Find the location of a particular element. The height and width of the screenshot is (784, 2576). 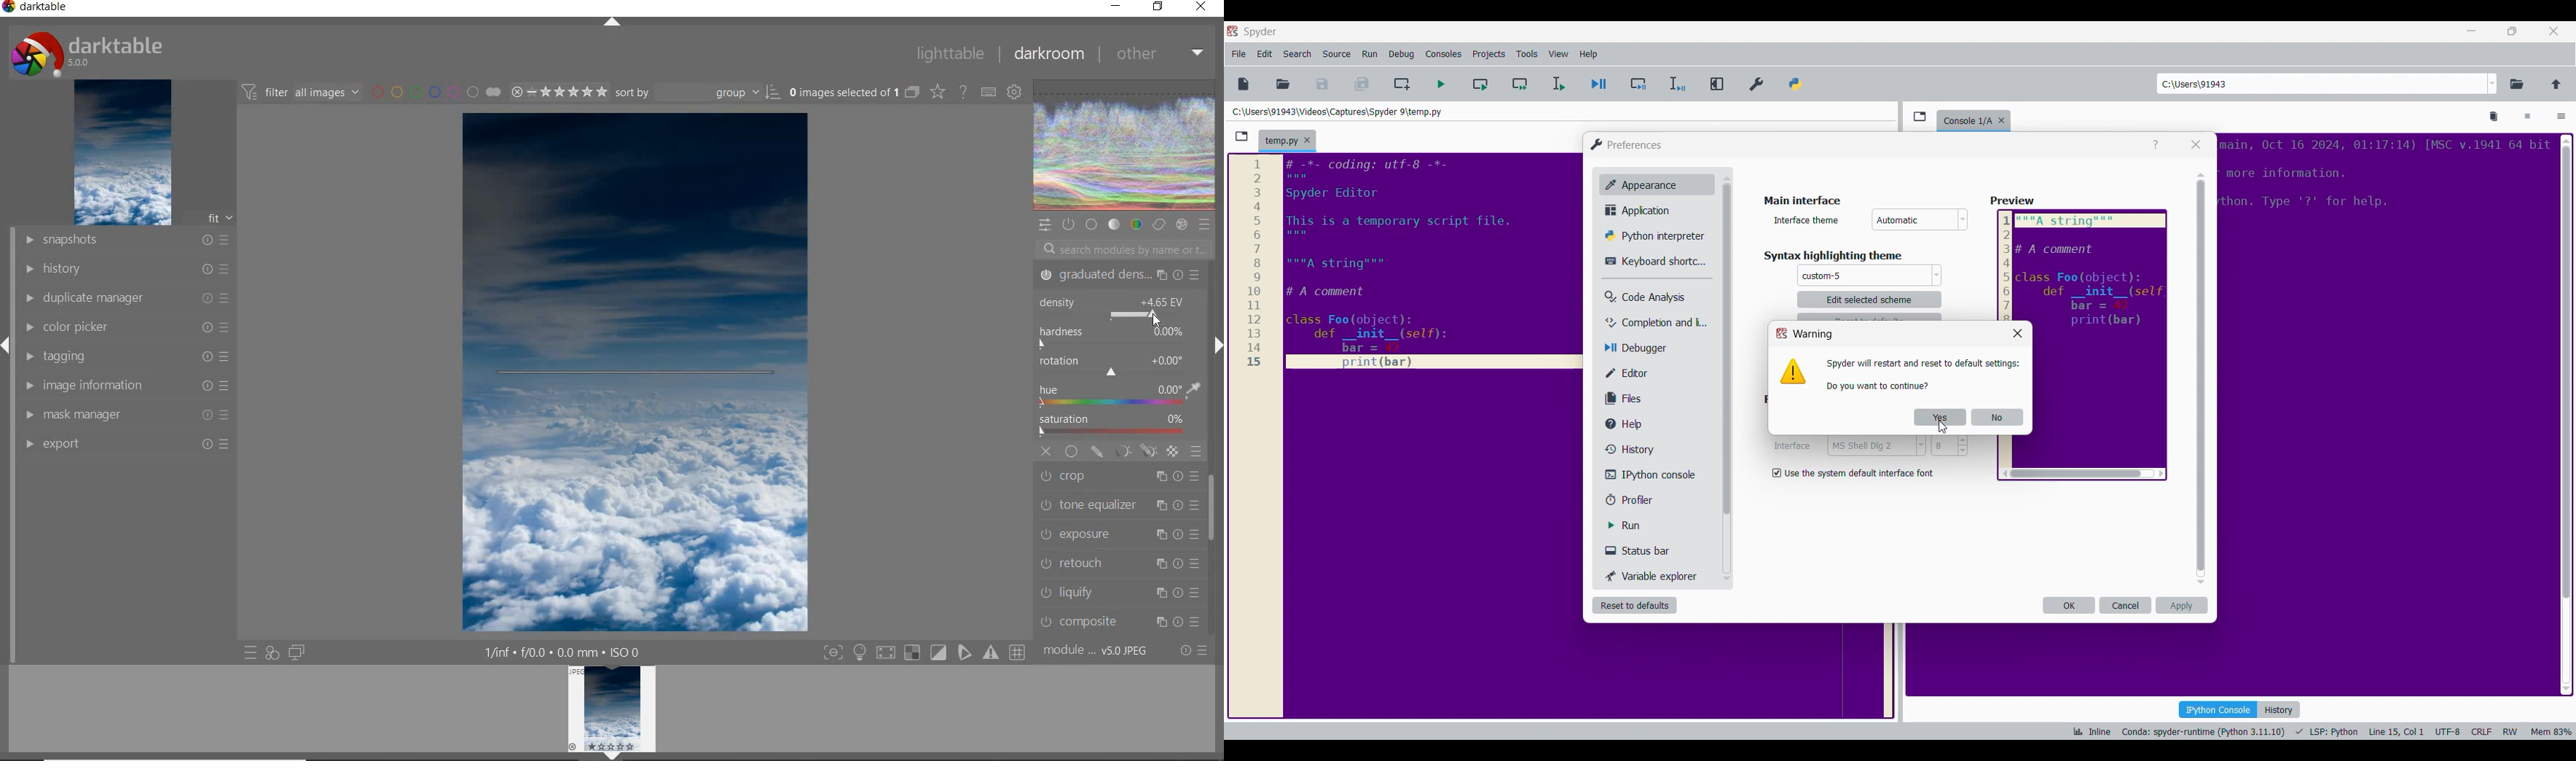

Status bar is located at coordinates (1656, 550).